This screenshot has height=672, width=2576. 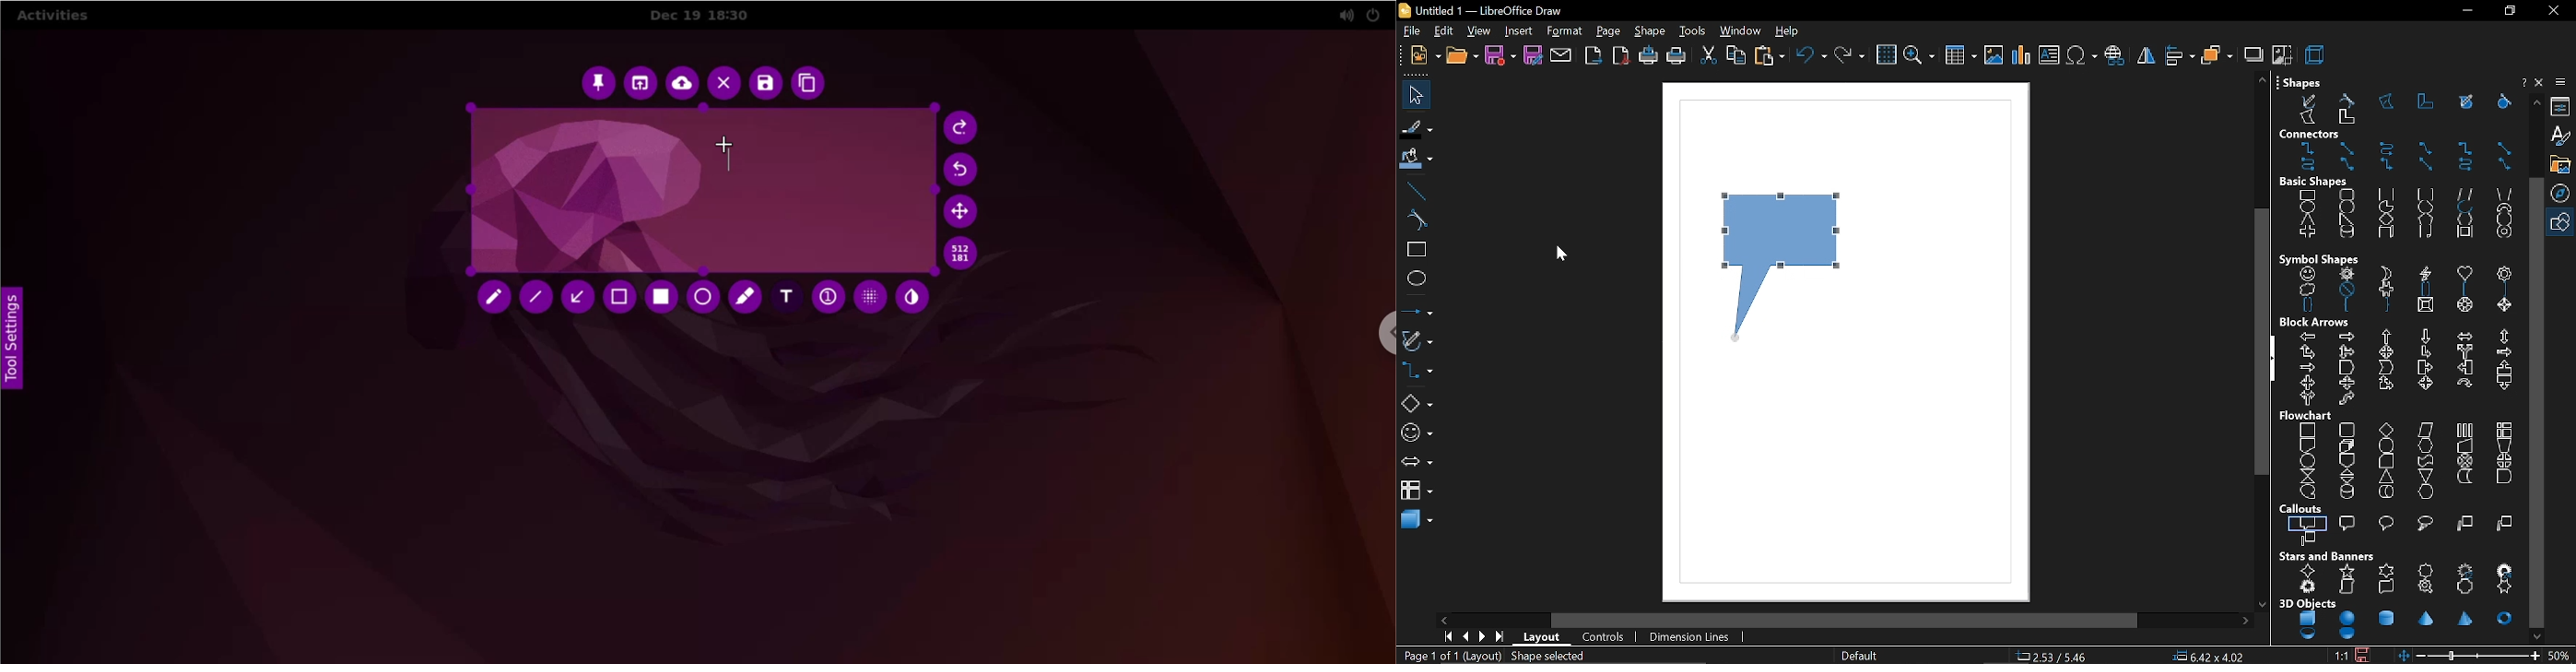 I want to click on square bevel, so click(x=2426, y=307).